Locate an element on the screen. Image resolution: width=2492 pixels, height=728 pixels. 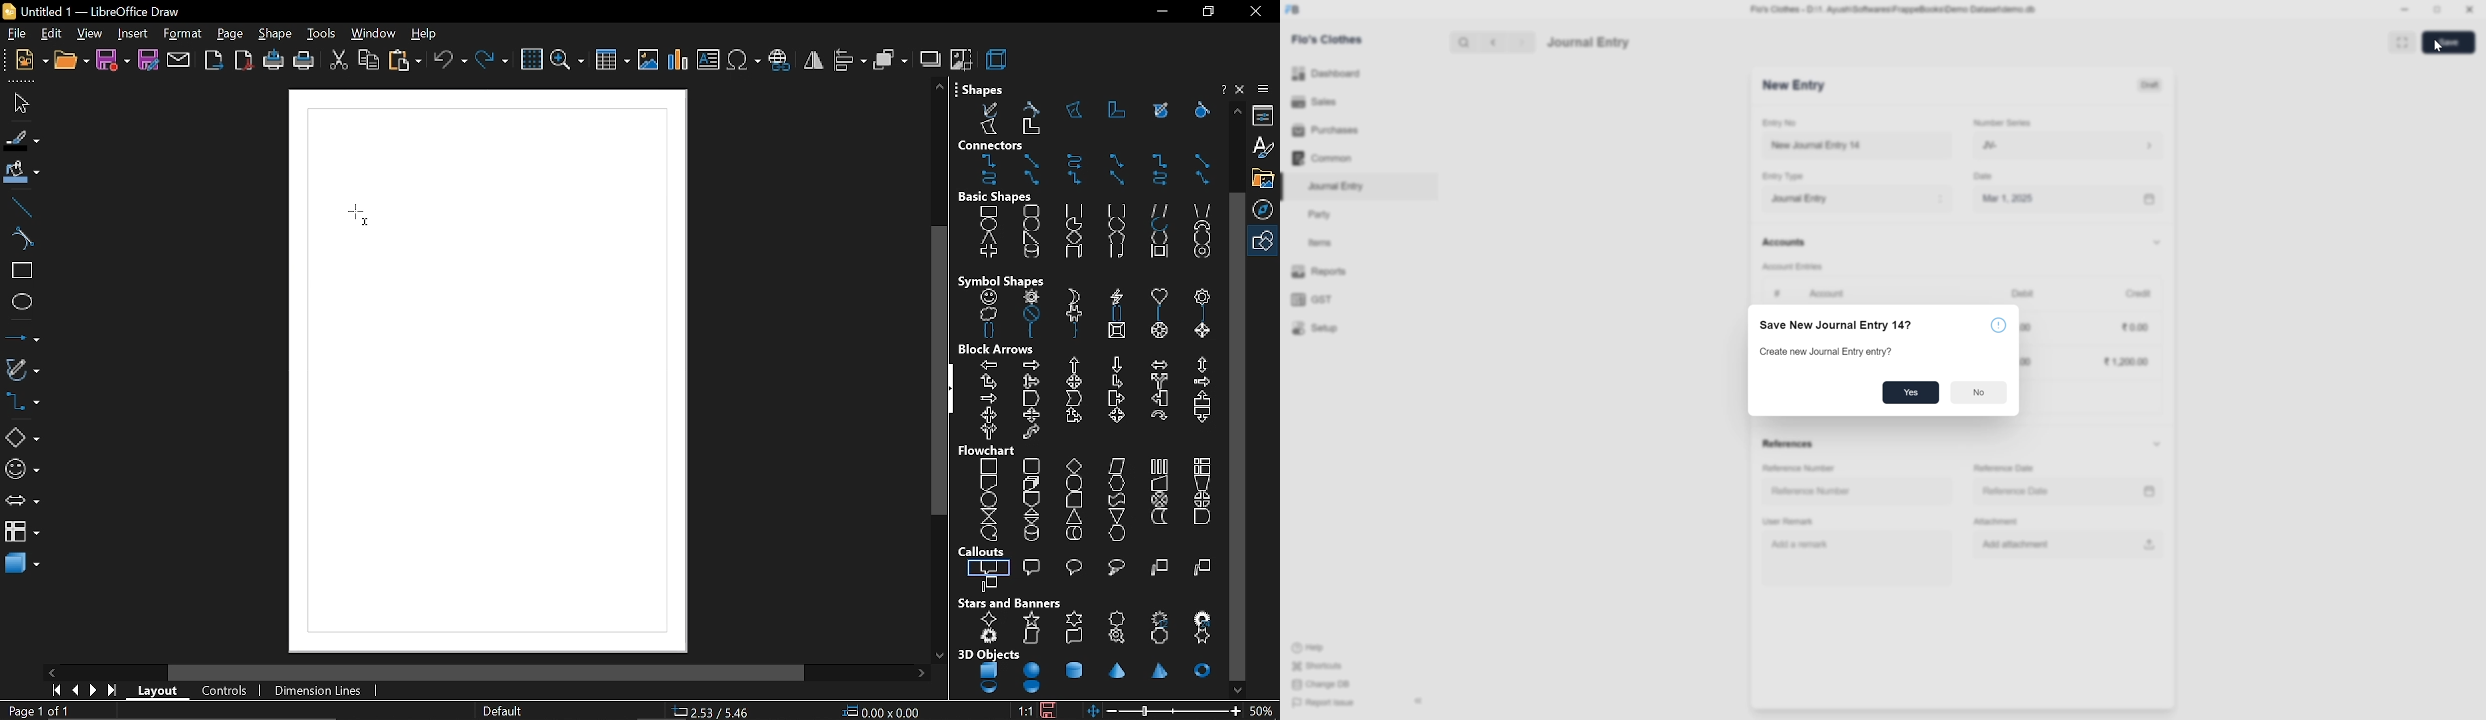
connector with arrows is located at coordinates (1076, 180).